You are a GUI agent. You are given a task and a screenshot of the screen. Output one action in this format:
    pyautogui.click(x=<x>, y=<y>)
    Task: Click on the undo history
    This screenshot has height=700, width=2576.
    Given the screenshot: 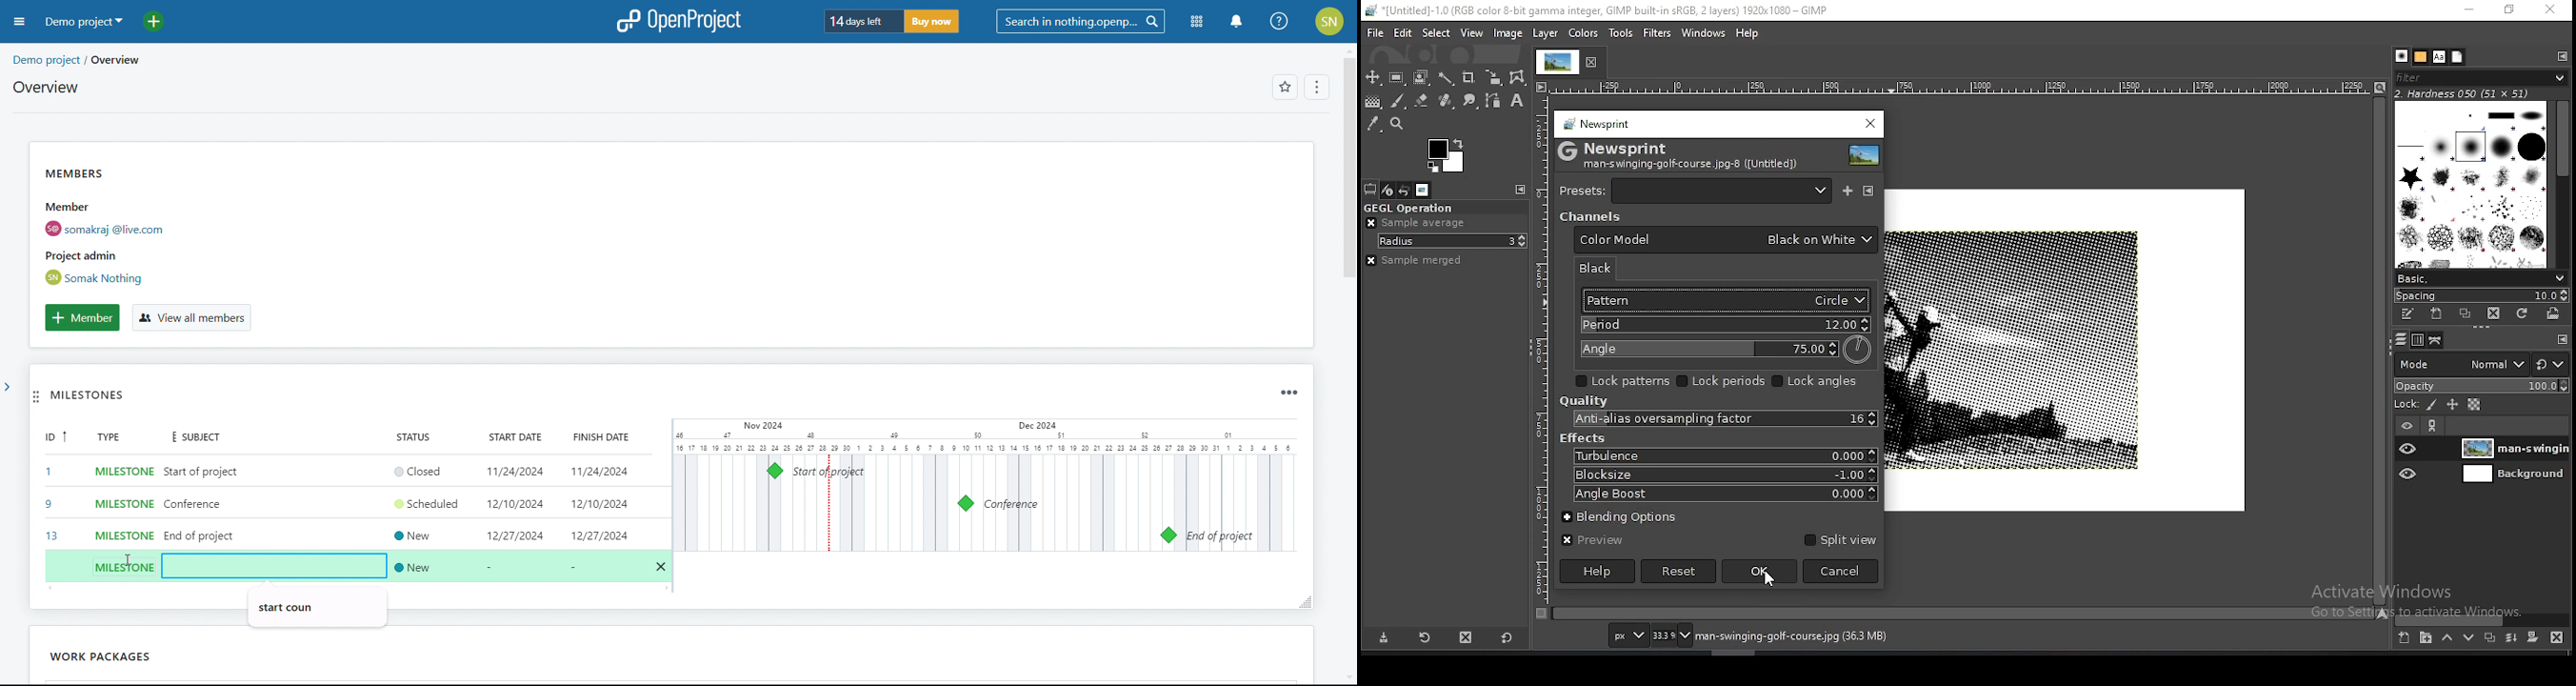 What is the action you would take?
    pyautogui.click(x=1403, y=190)
    